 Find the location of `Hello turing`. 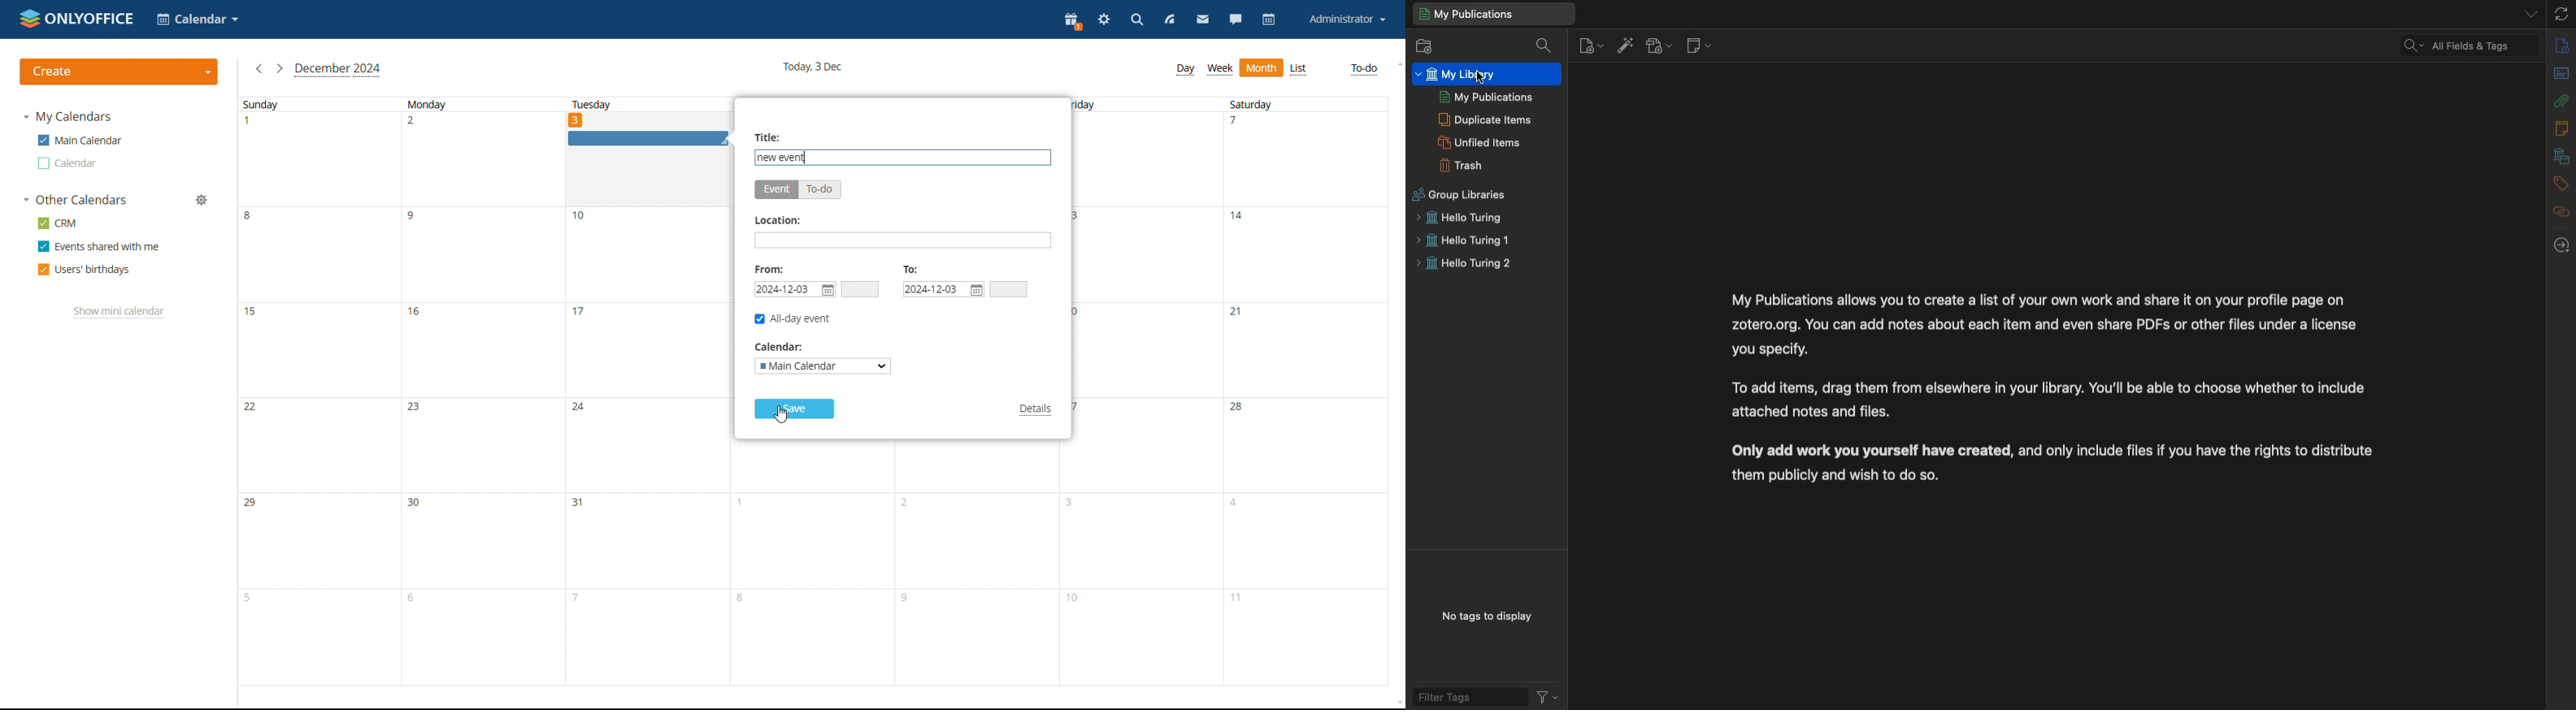

Hello turing is located at coordinates (1461, 220).